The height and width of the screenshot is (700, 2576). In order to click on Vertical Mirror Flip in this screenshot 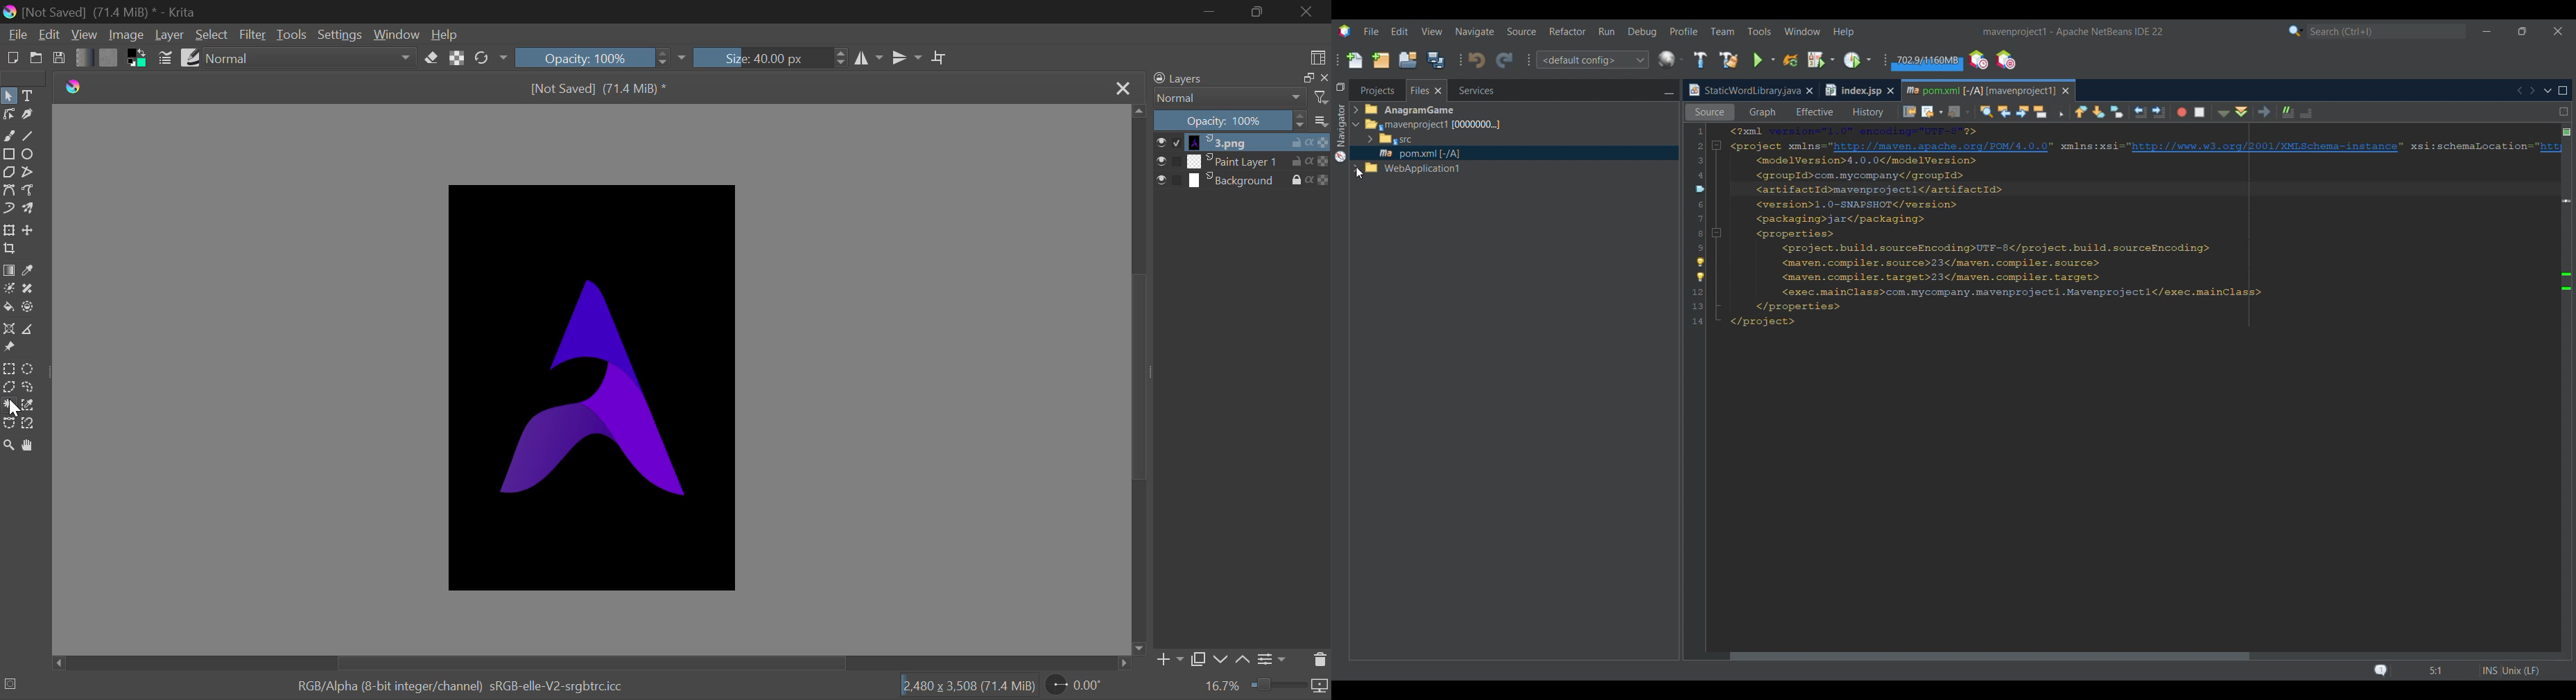, I will do `click(870, 58)`.